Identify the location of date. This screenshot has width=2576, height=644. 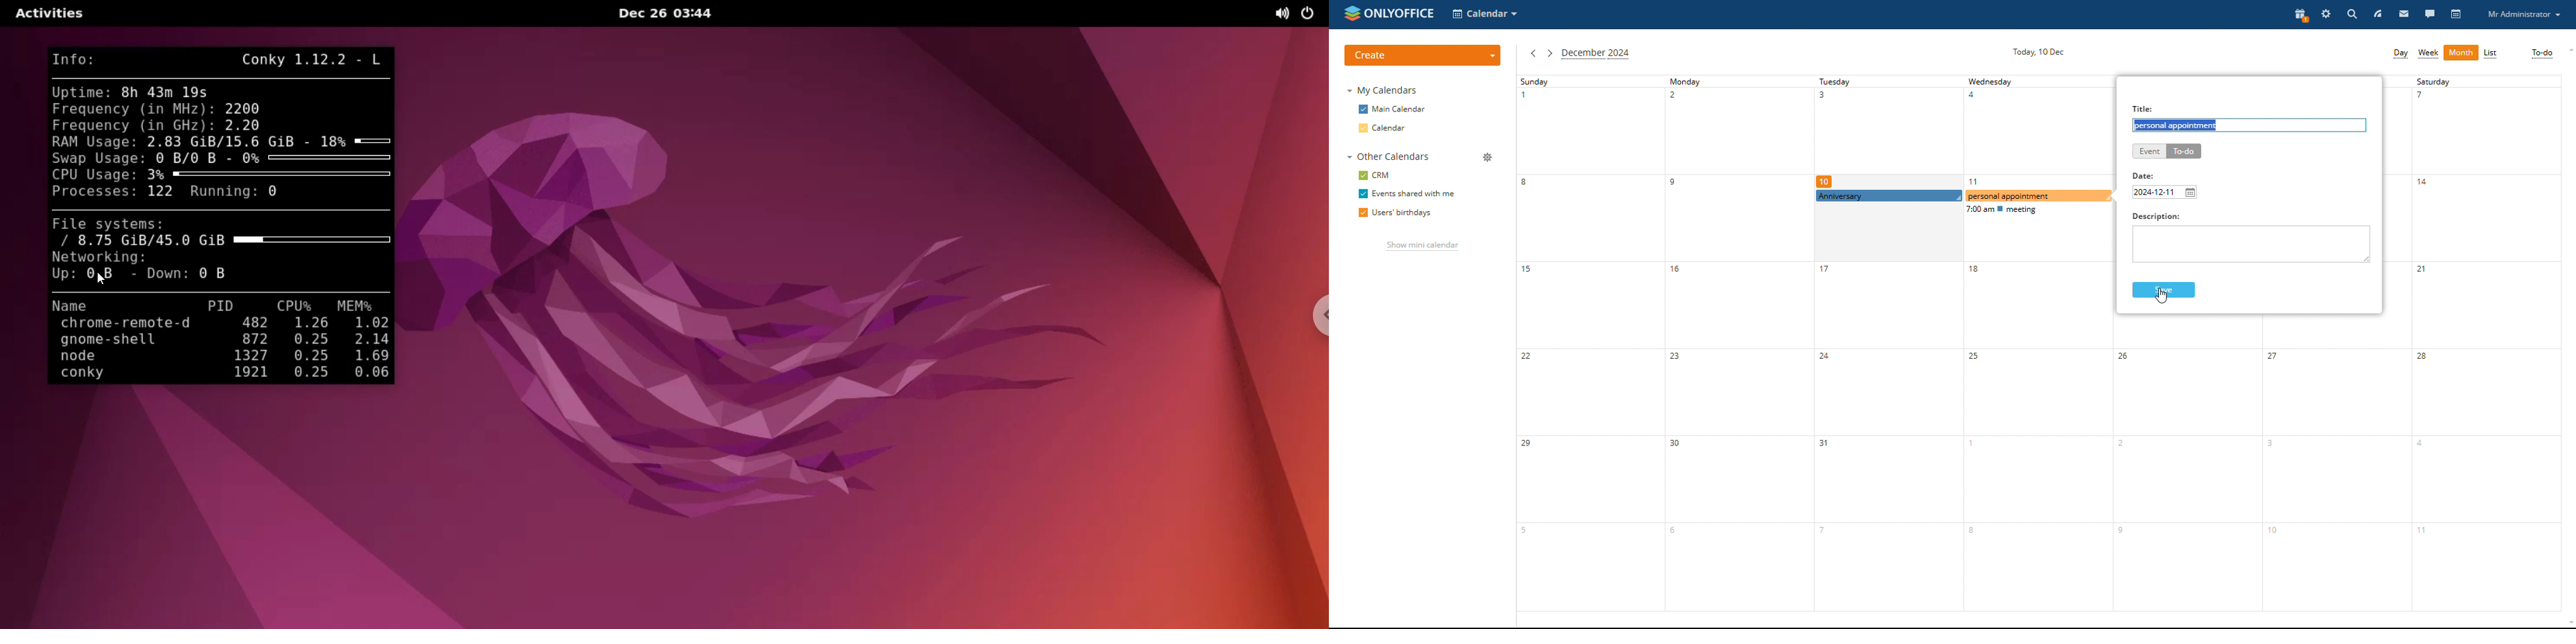
(2146, 174).